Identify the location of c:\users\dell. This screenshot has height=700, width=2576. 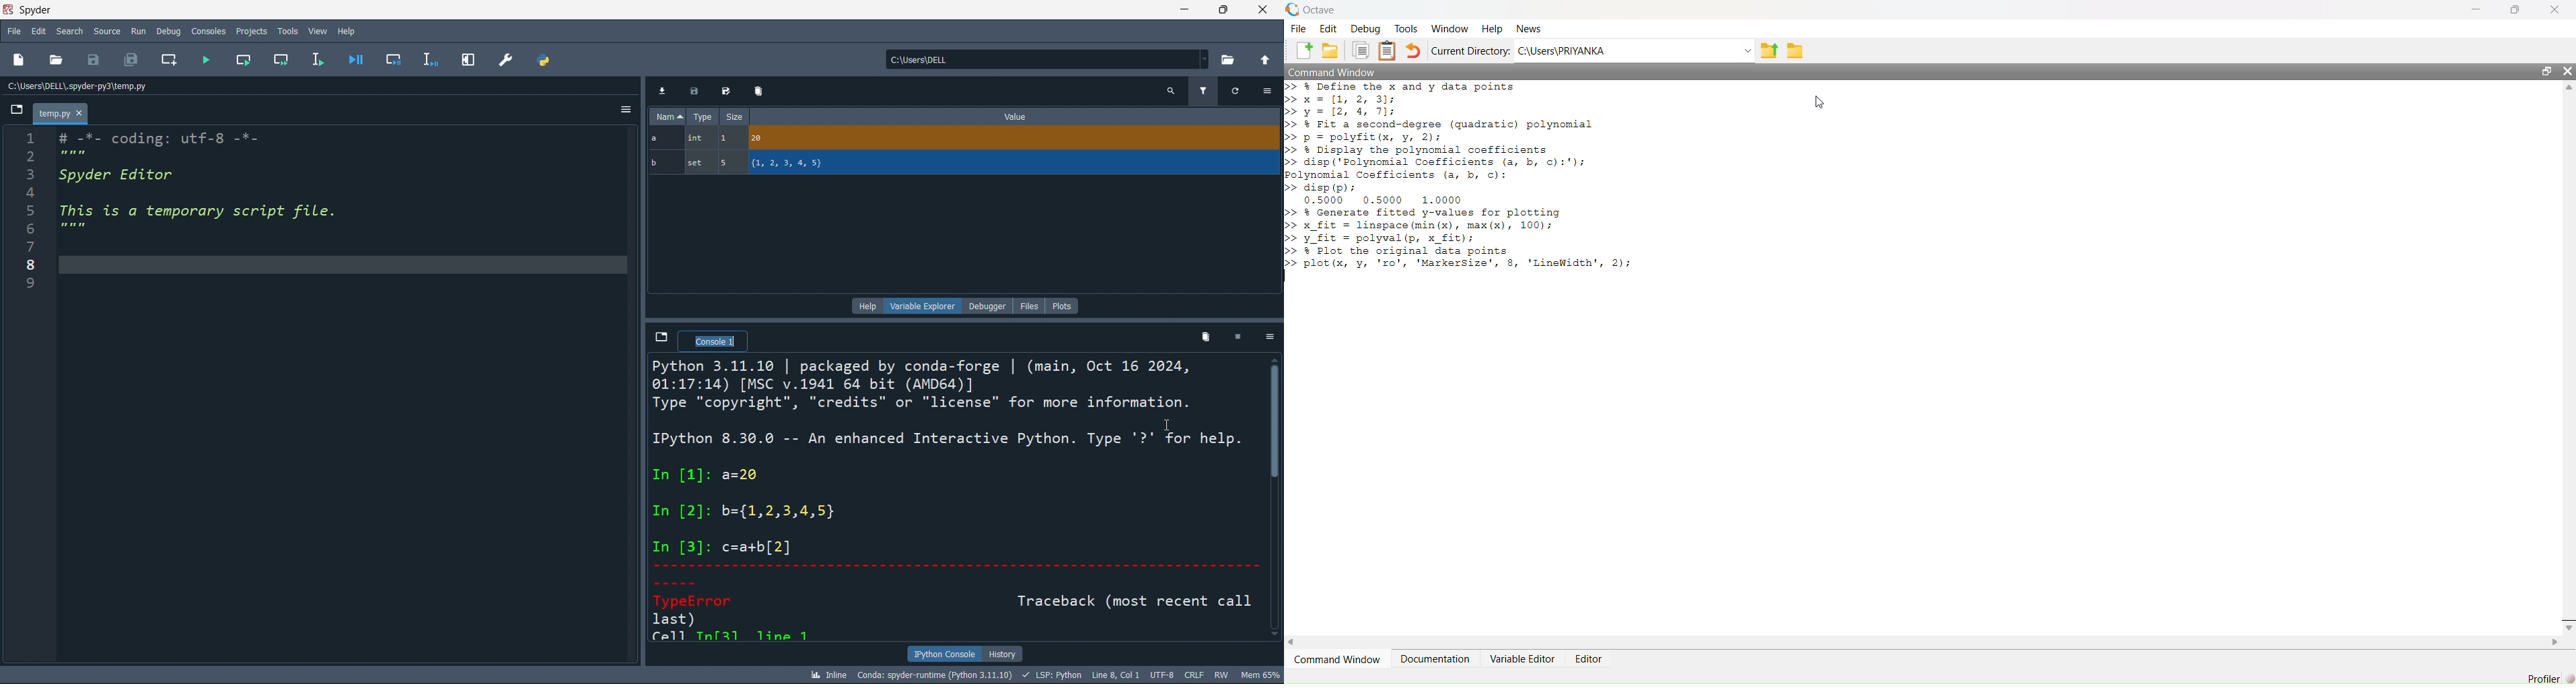
(1045, 58).